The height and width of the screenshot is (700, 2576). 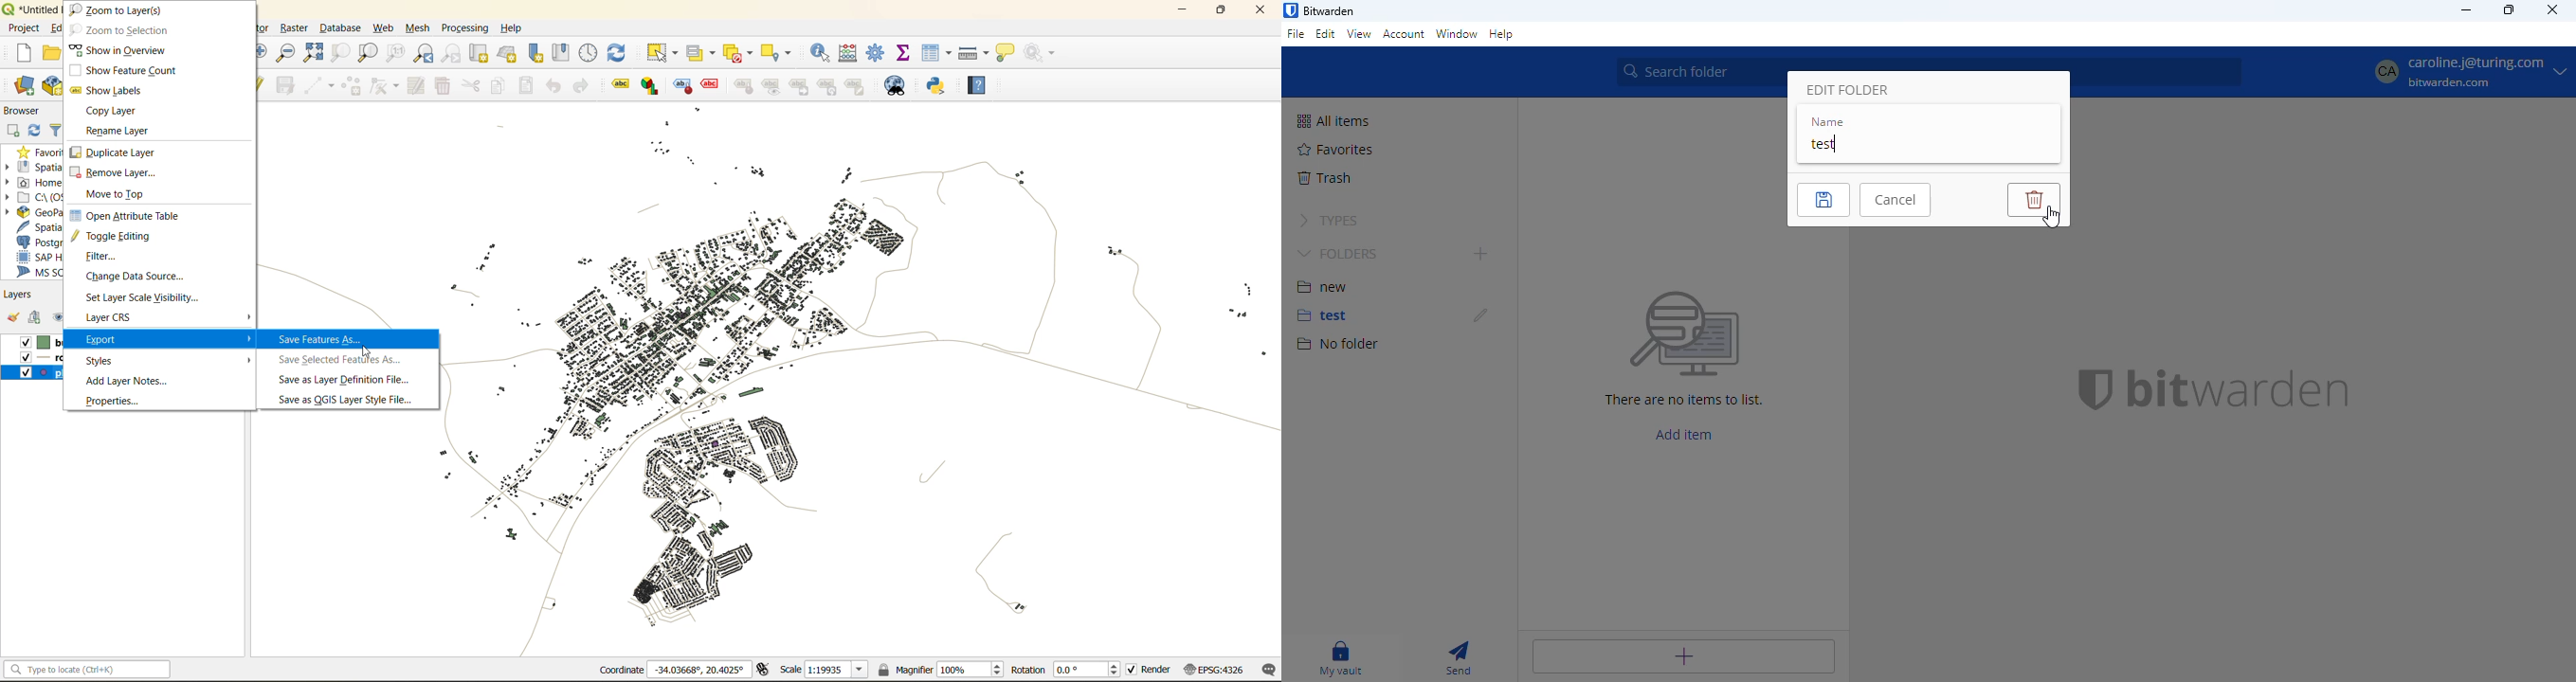 I want to click on add item, so click(x=1683, y=656).